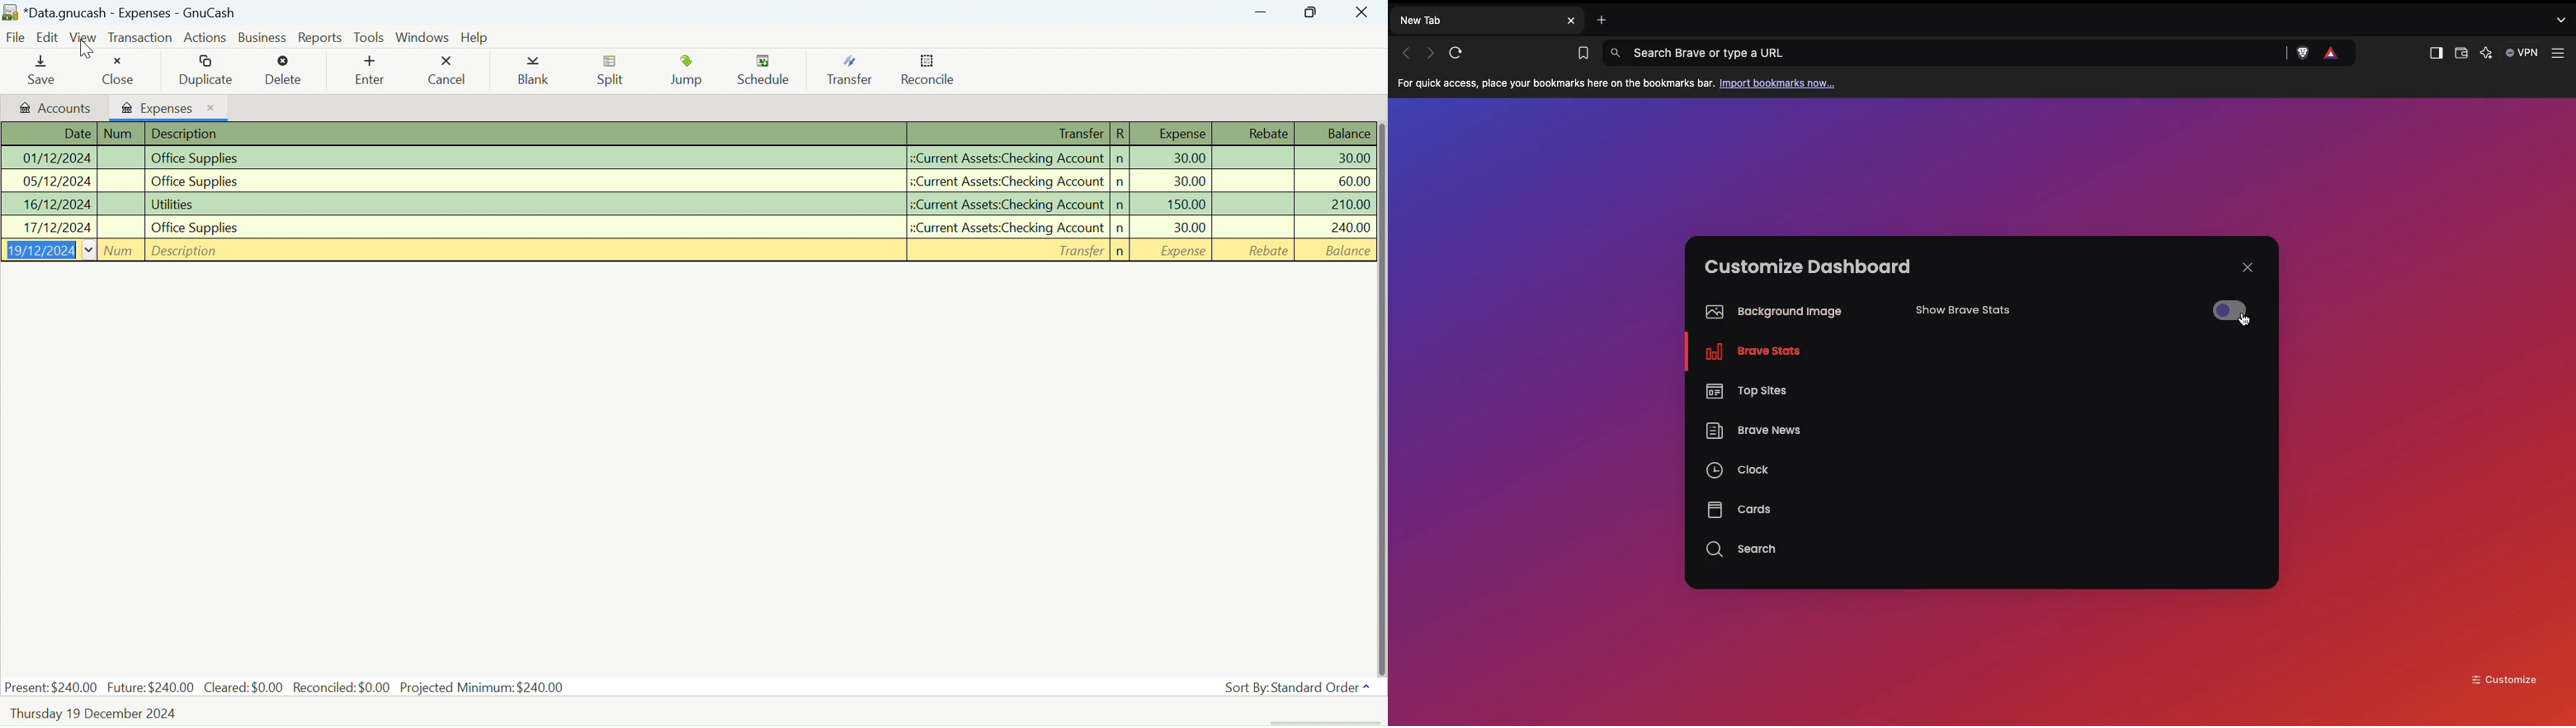 Image resolution: width=2576 pixels, height=728 pixels. Describe the element at coordinates (769, 71) in the screenshot. I see `Schedule` at that location.